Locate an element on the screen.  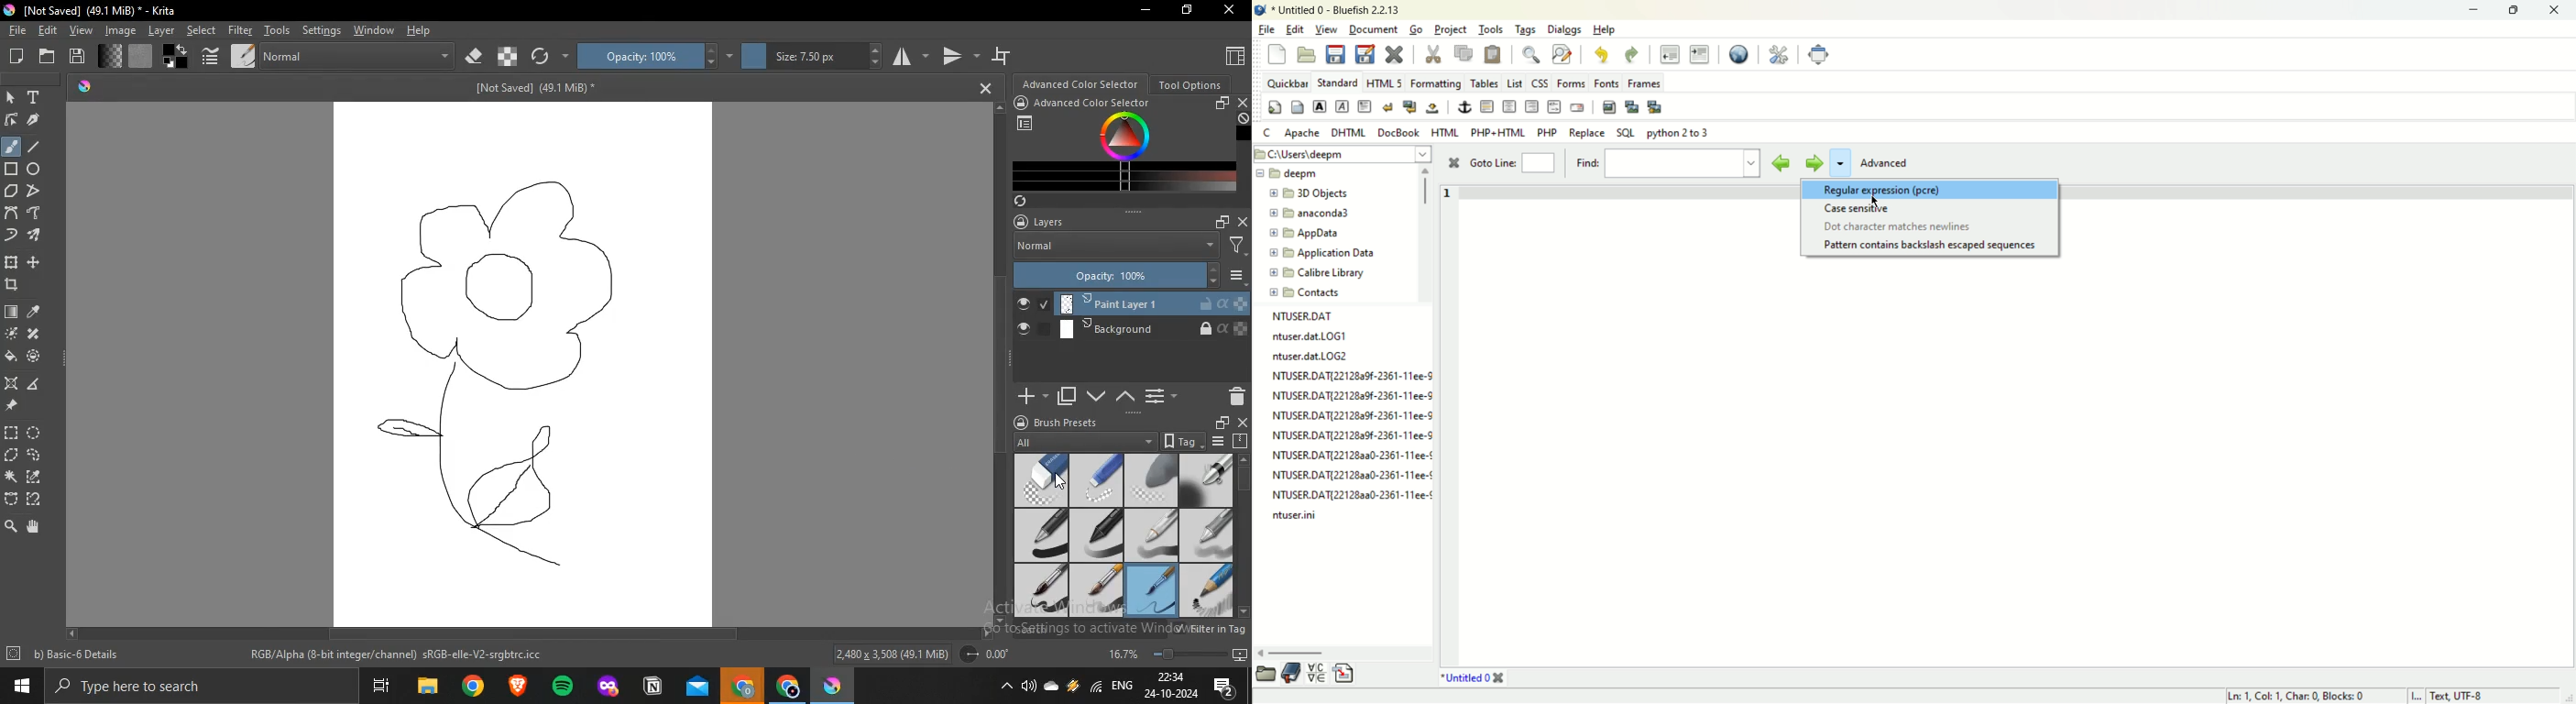
preserve alpha is located at coordinates (509, 57).